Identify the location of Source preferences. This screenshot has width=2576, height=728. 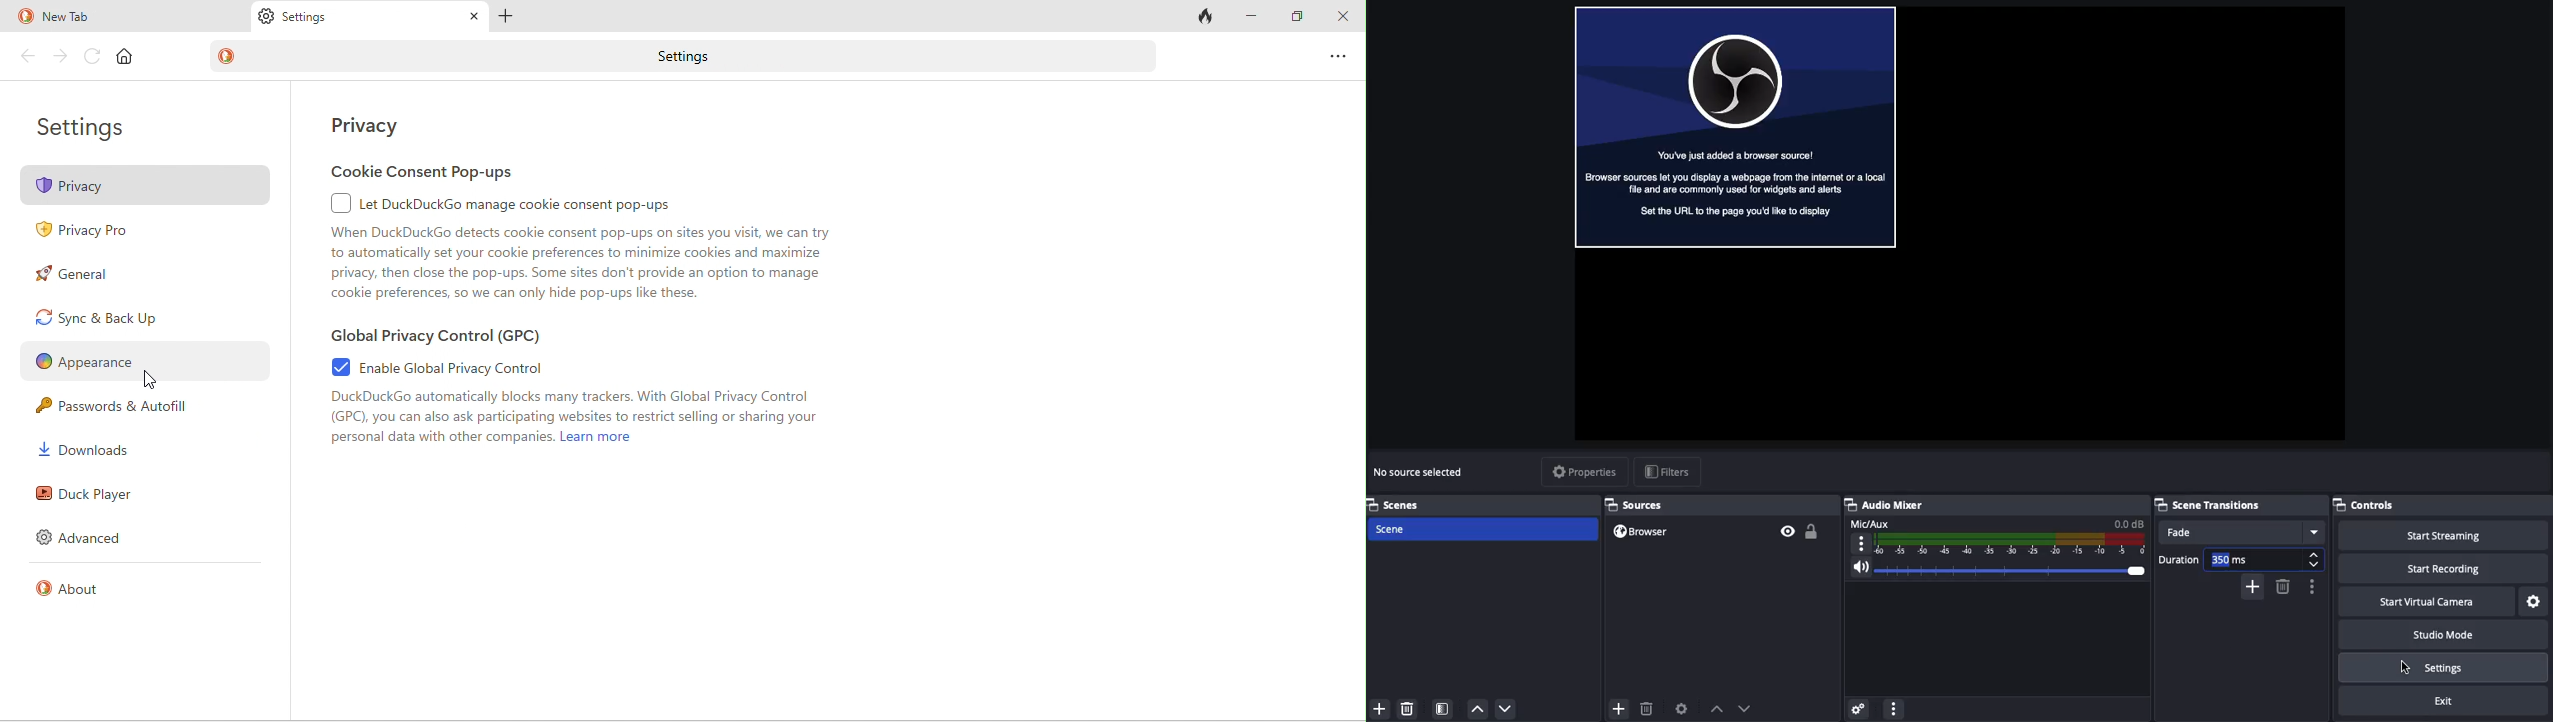
(1680, 710).